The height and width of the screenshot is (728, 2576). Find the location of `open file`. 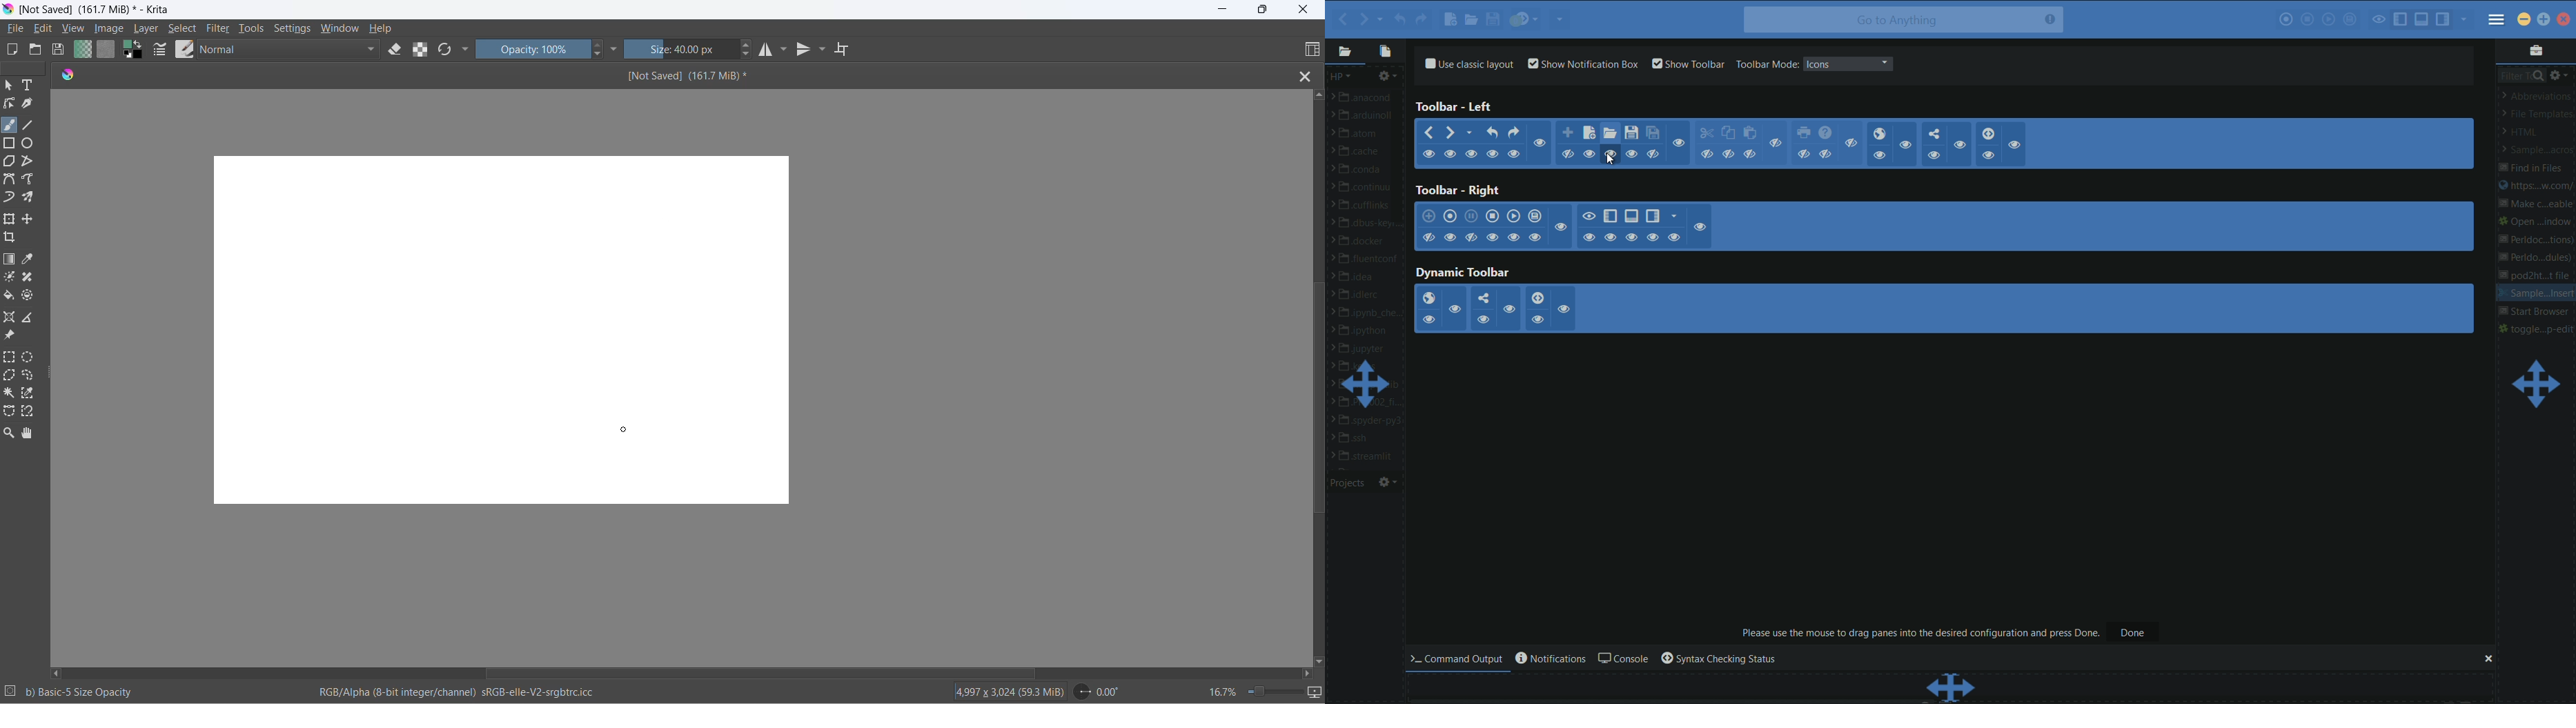

open file is located at coordinates (1470, 21).